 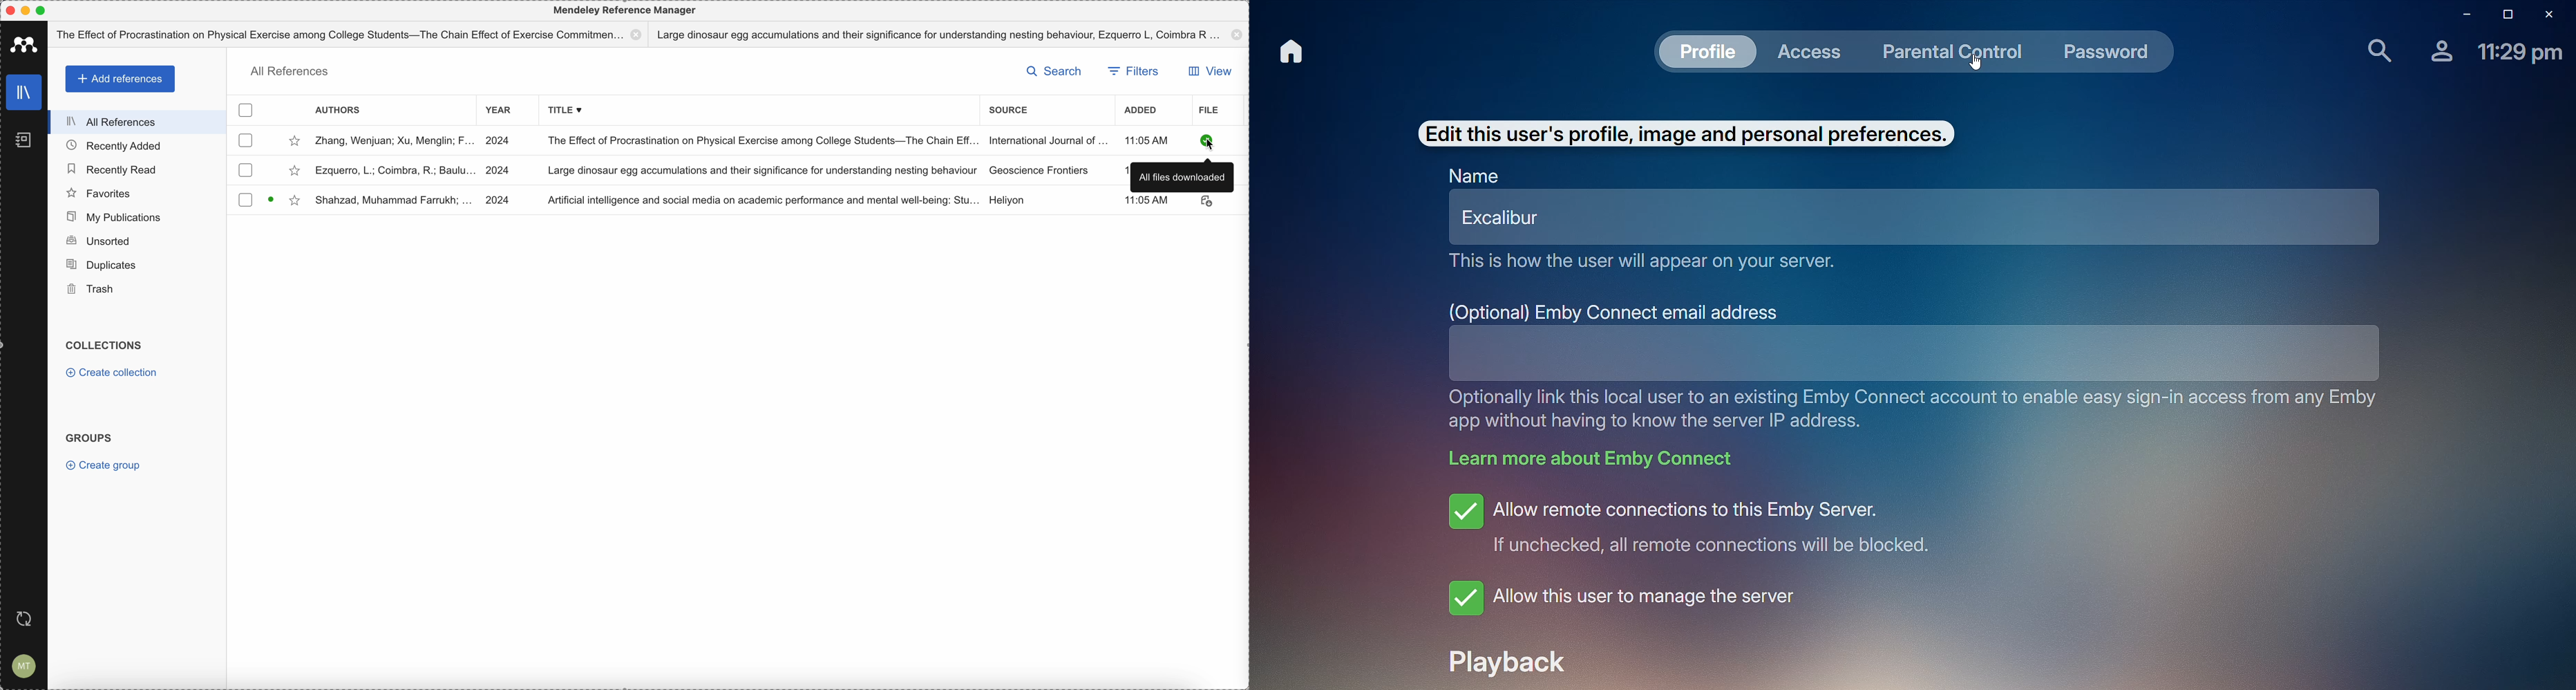 I want to click on 2024, so click(x=499, y=170).